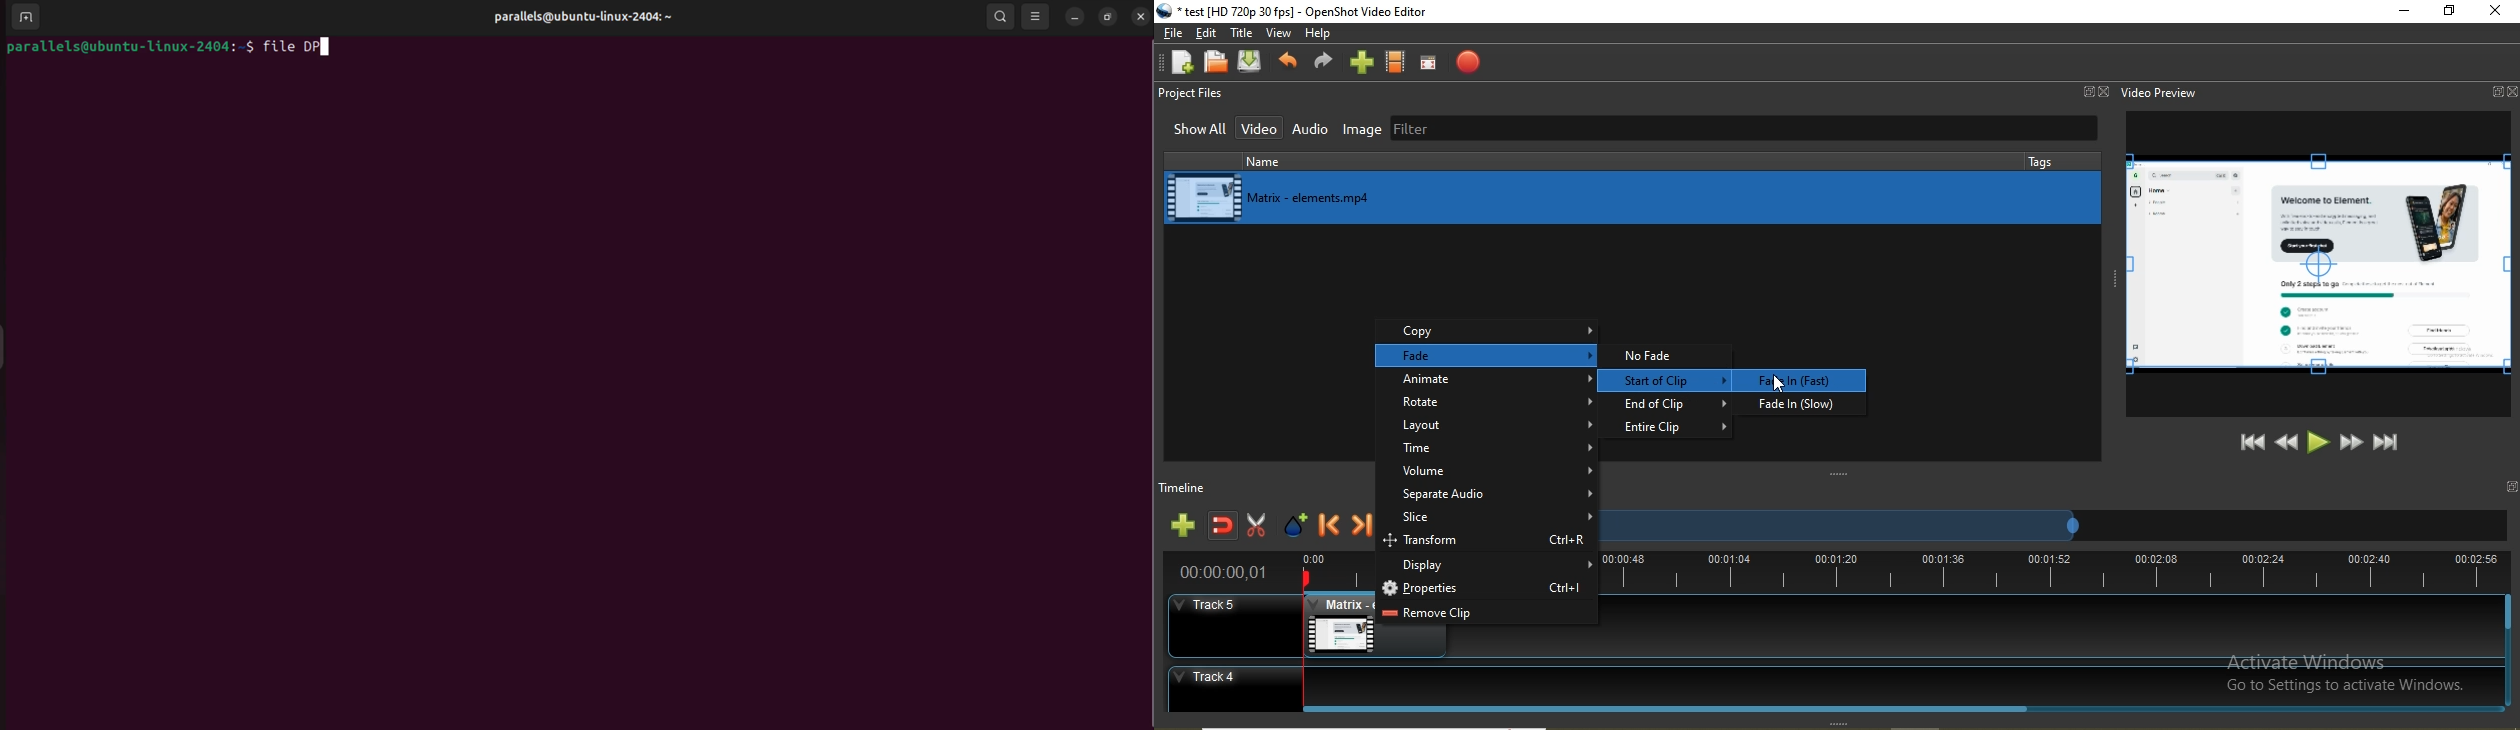 This screenshot has height=756, width=2520. What do you see at coordinates (2447, 11) in the screenshot?
I see `Restore` at bounding box center [2447, 11].